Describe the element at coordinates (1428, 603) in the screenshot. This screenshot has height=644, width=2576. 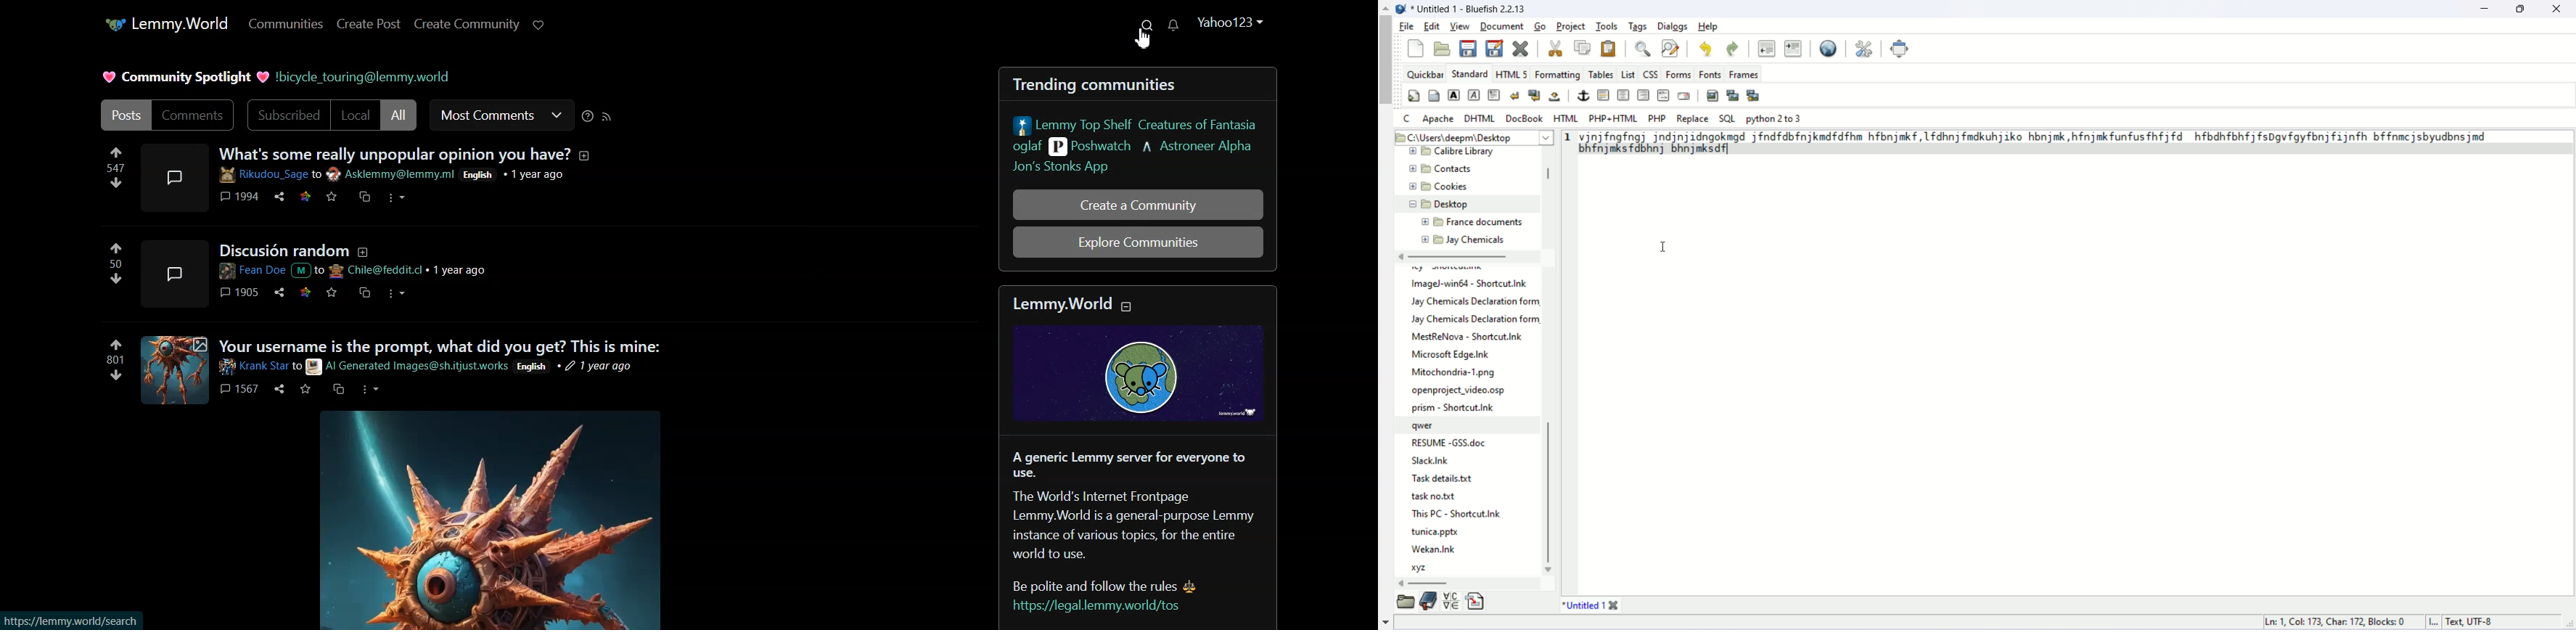
I see `bookmark` at that location.